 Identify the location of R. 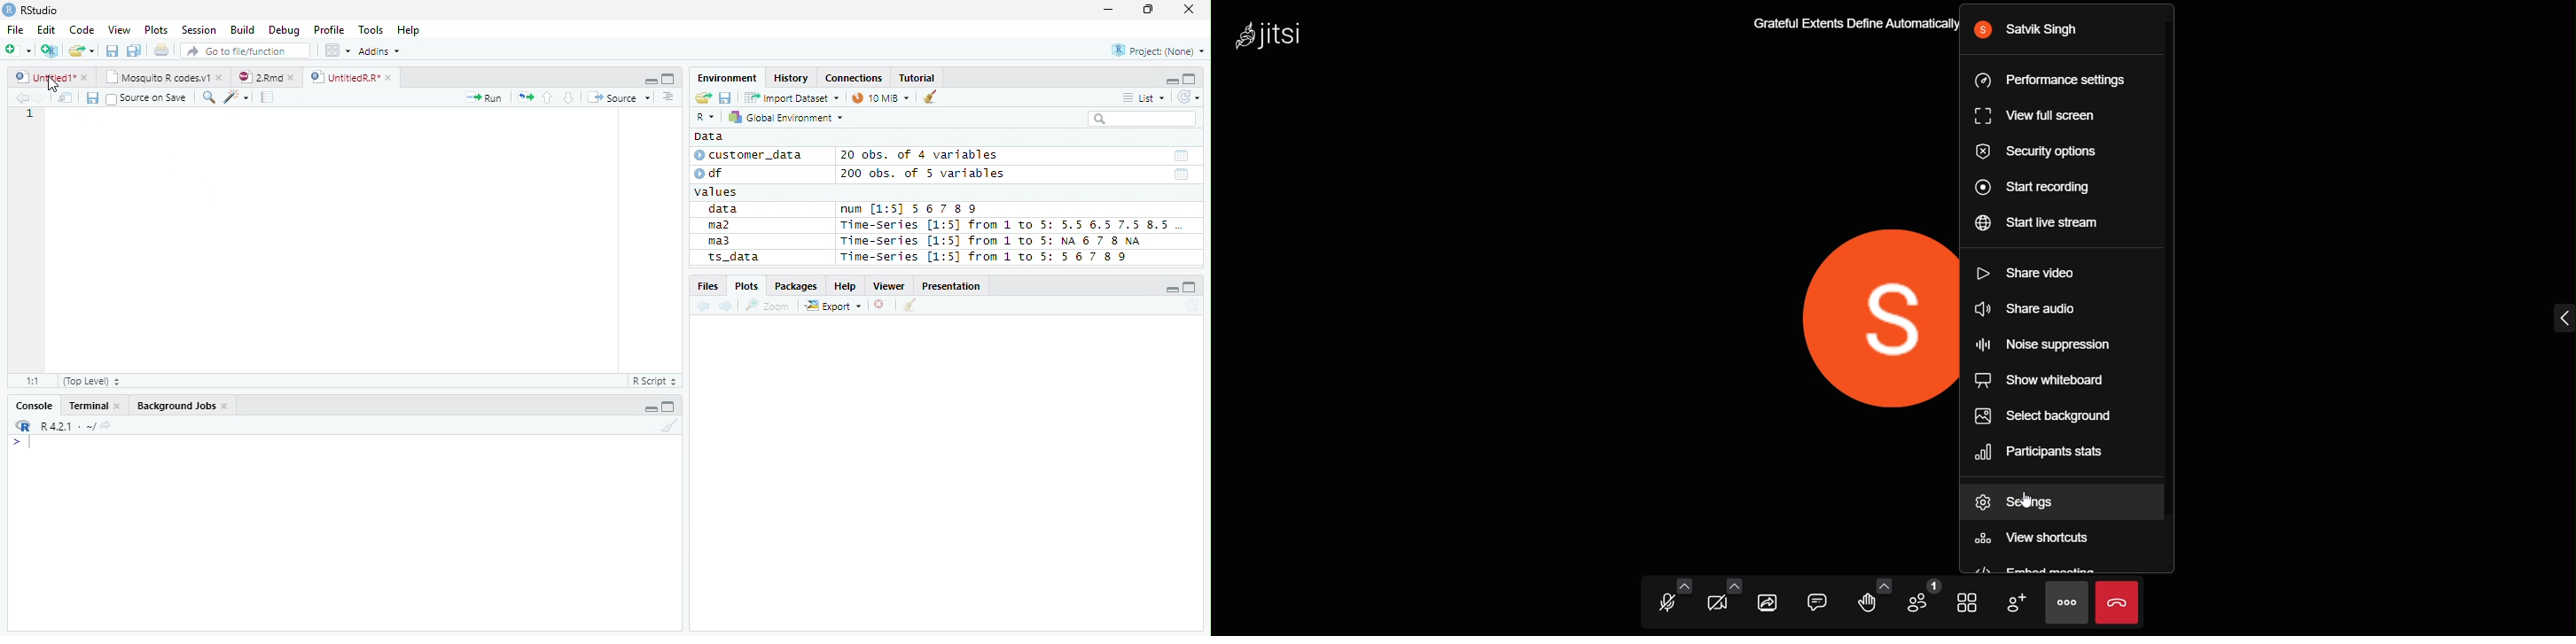
(21, 426).